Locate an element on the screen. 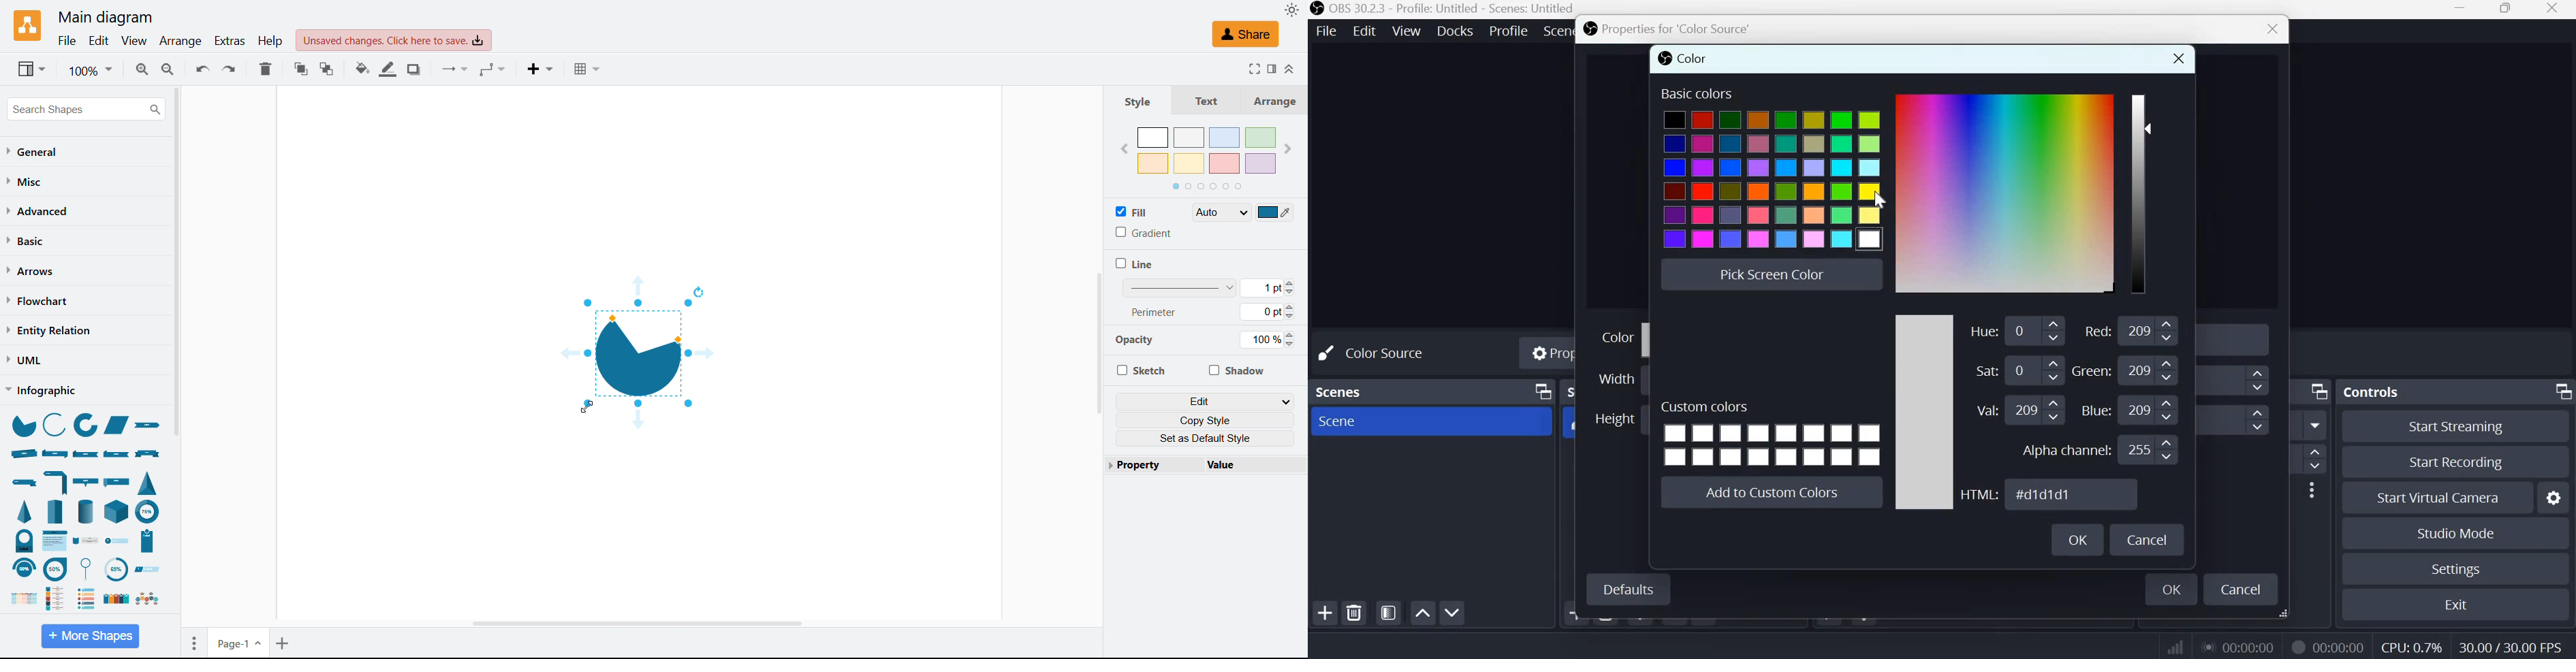  Connectors  is located at coordinates (457, 70).